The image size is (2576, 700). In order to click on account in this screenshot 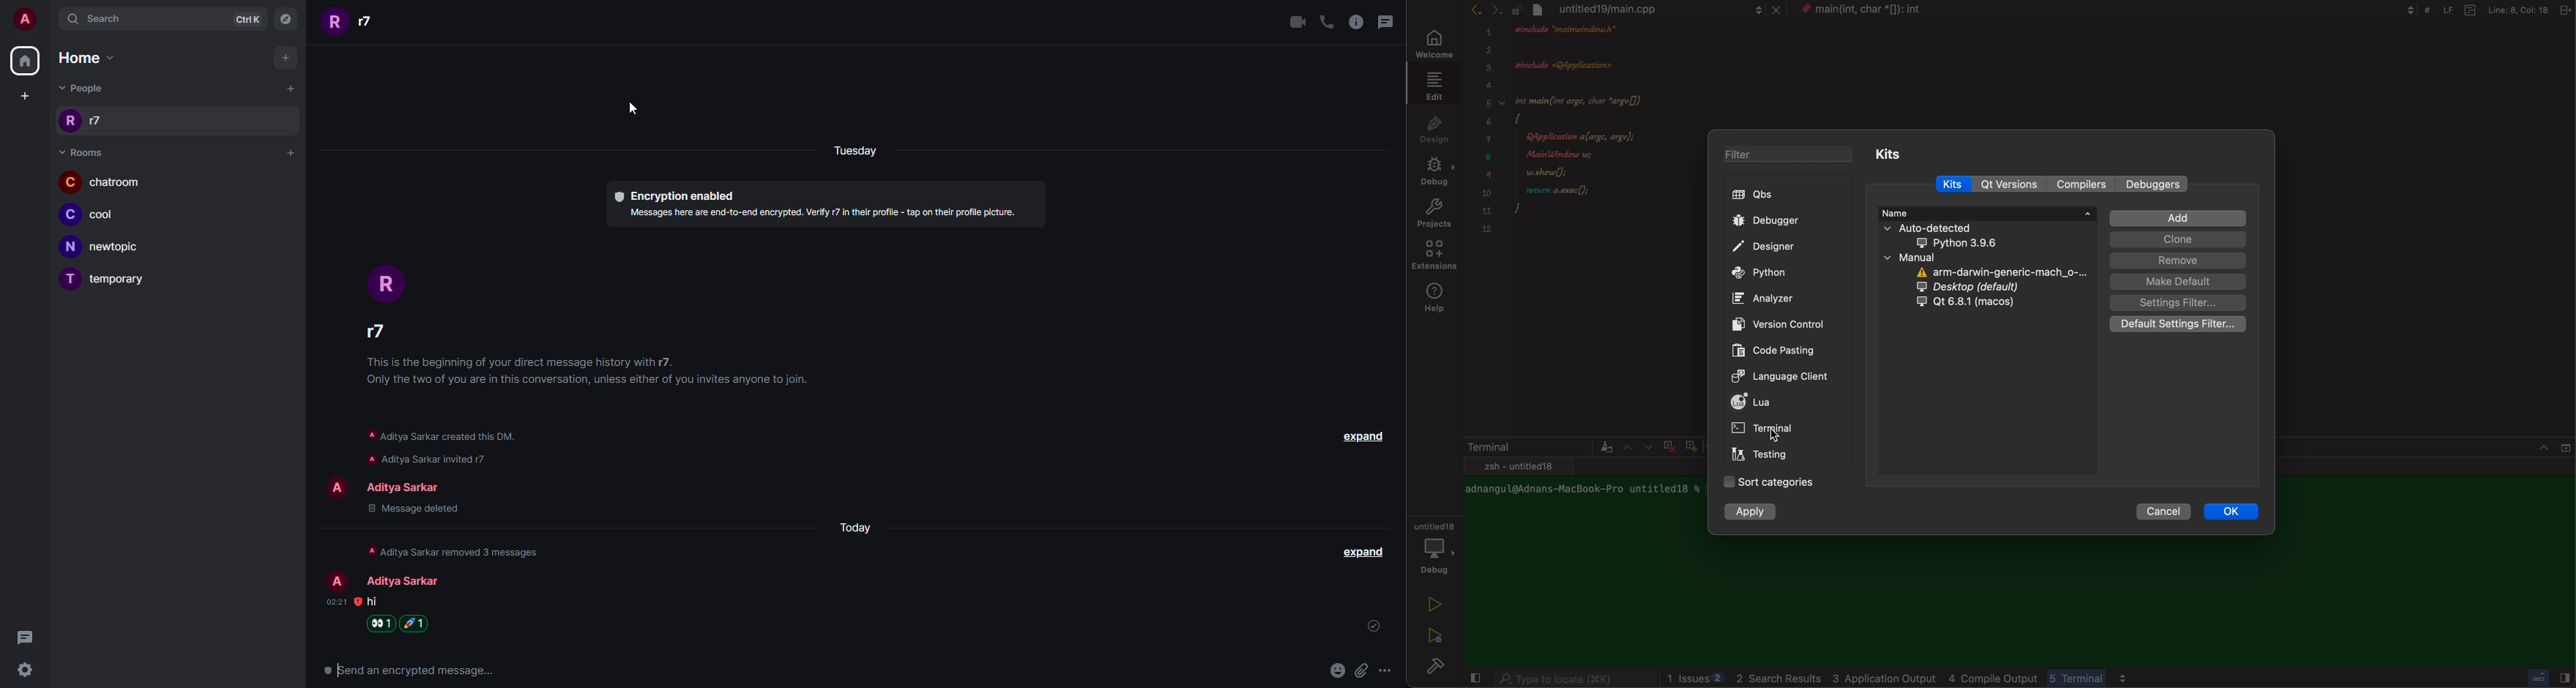, I will do `click(25, 18)`.